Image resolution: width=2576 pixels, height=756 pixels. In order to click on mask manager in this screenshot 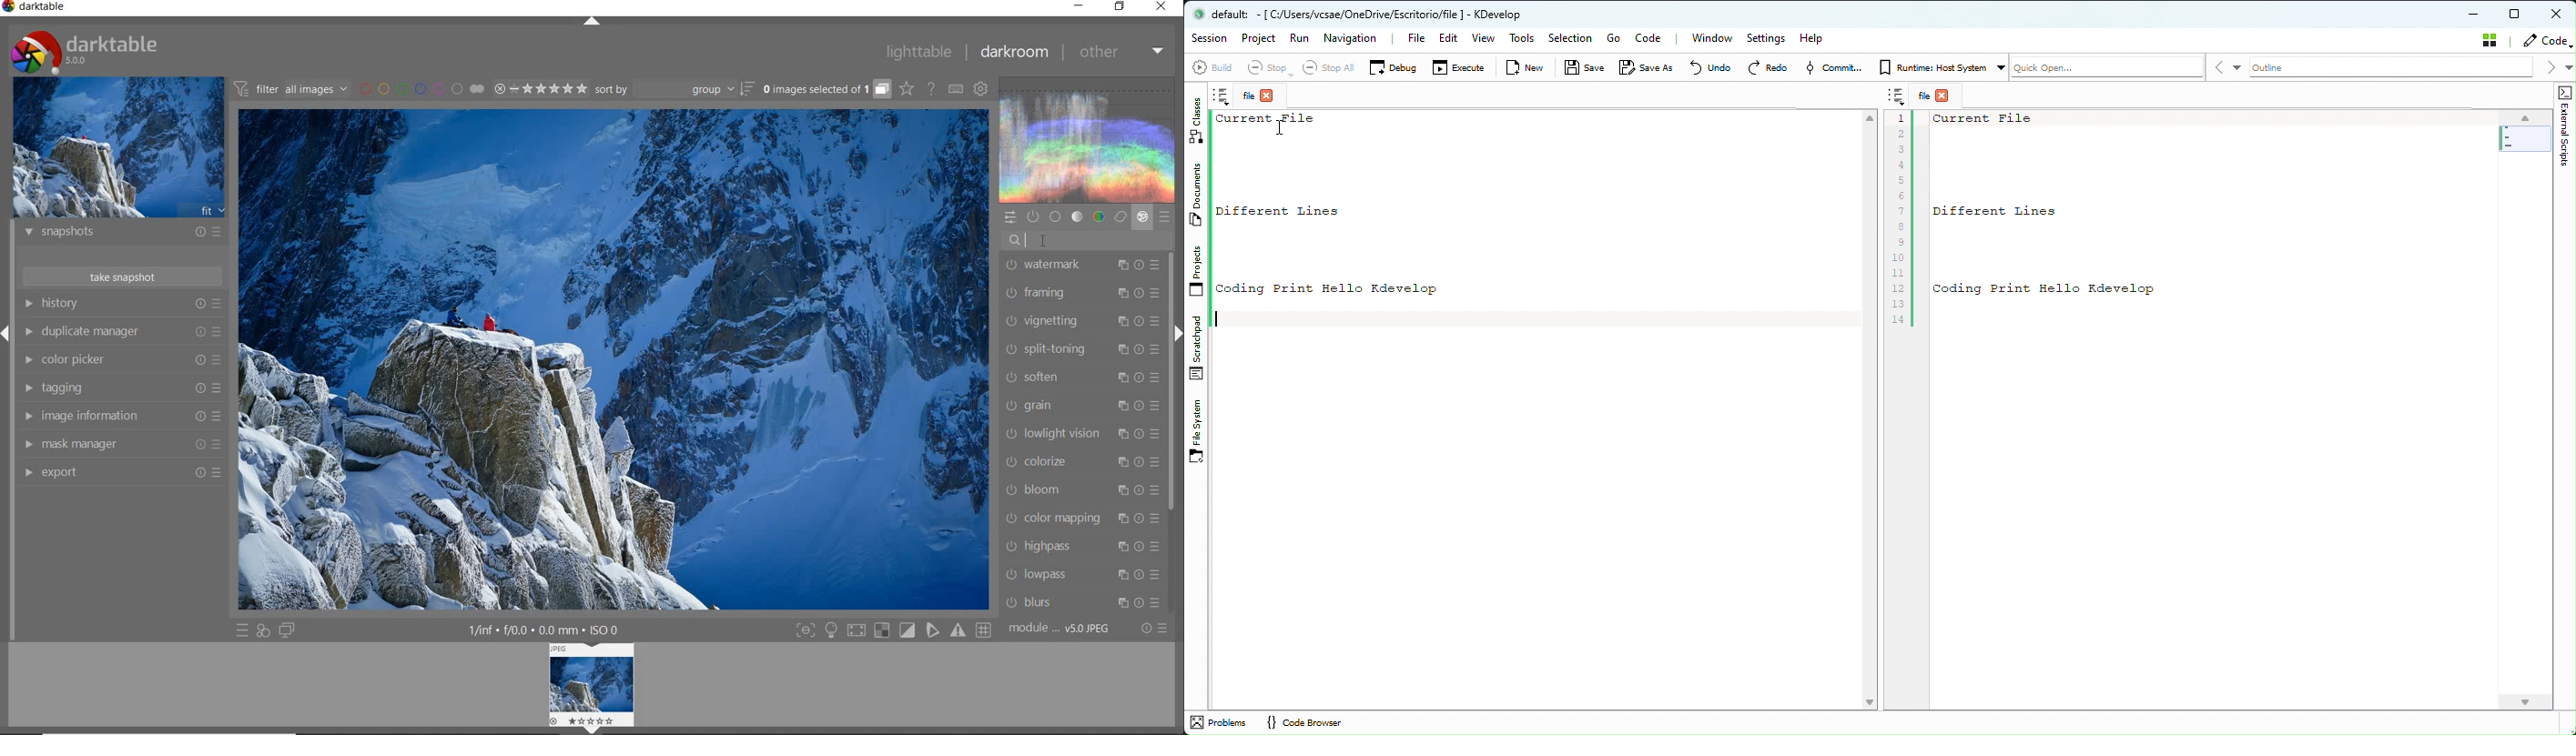, I will do `click(120, 445)`.